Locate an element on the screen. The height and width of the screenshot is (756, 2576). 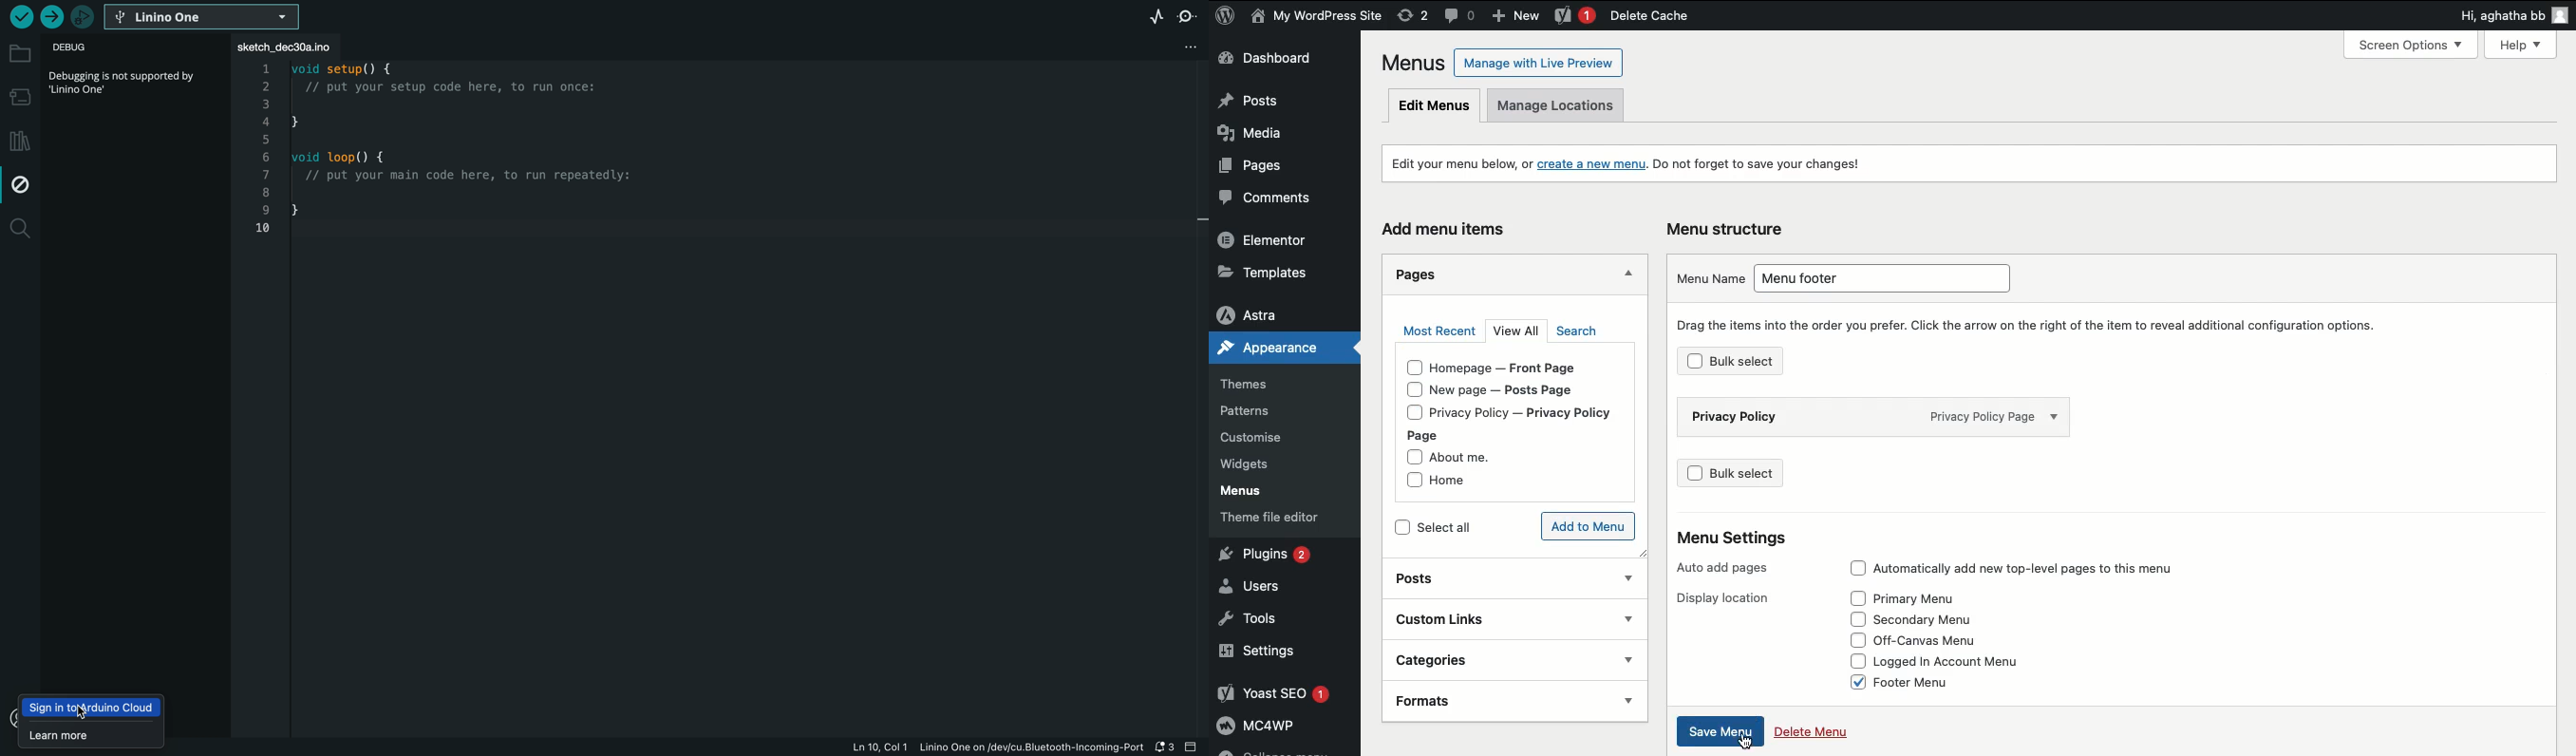
Edit menus is located at coordinates (1435, 106).